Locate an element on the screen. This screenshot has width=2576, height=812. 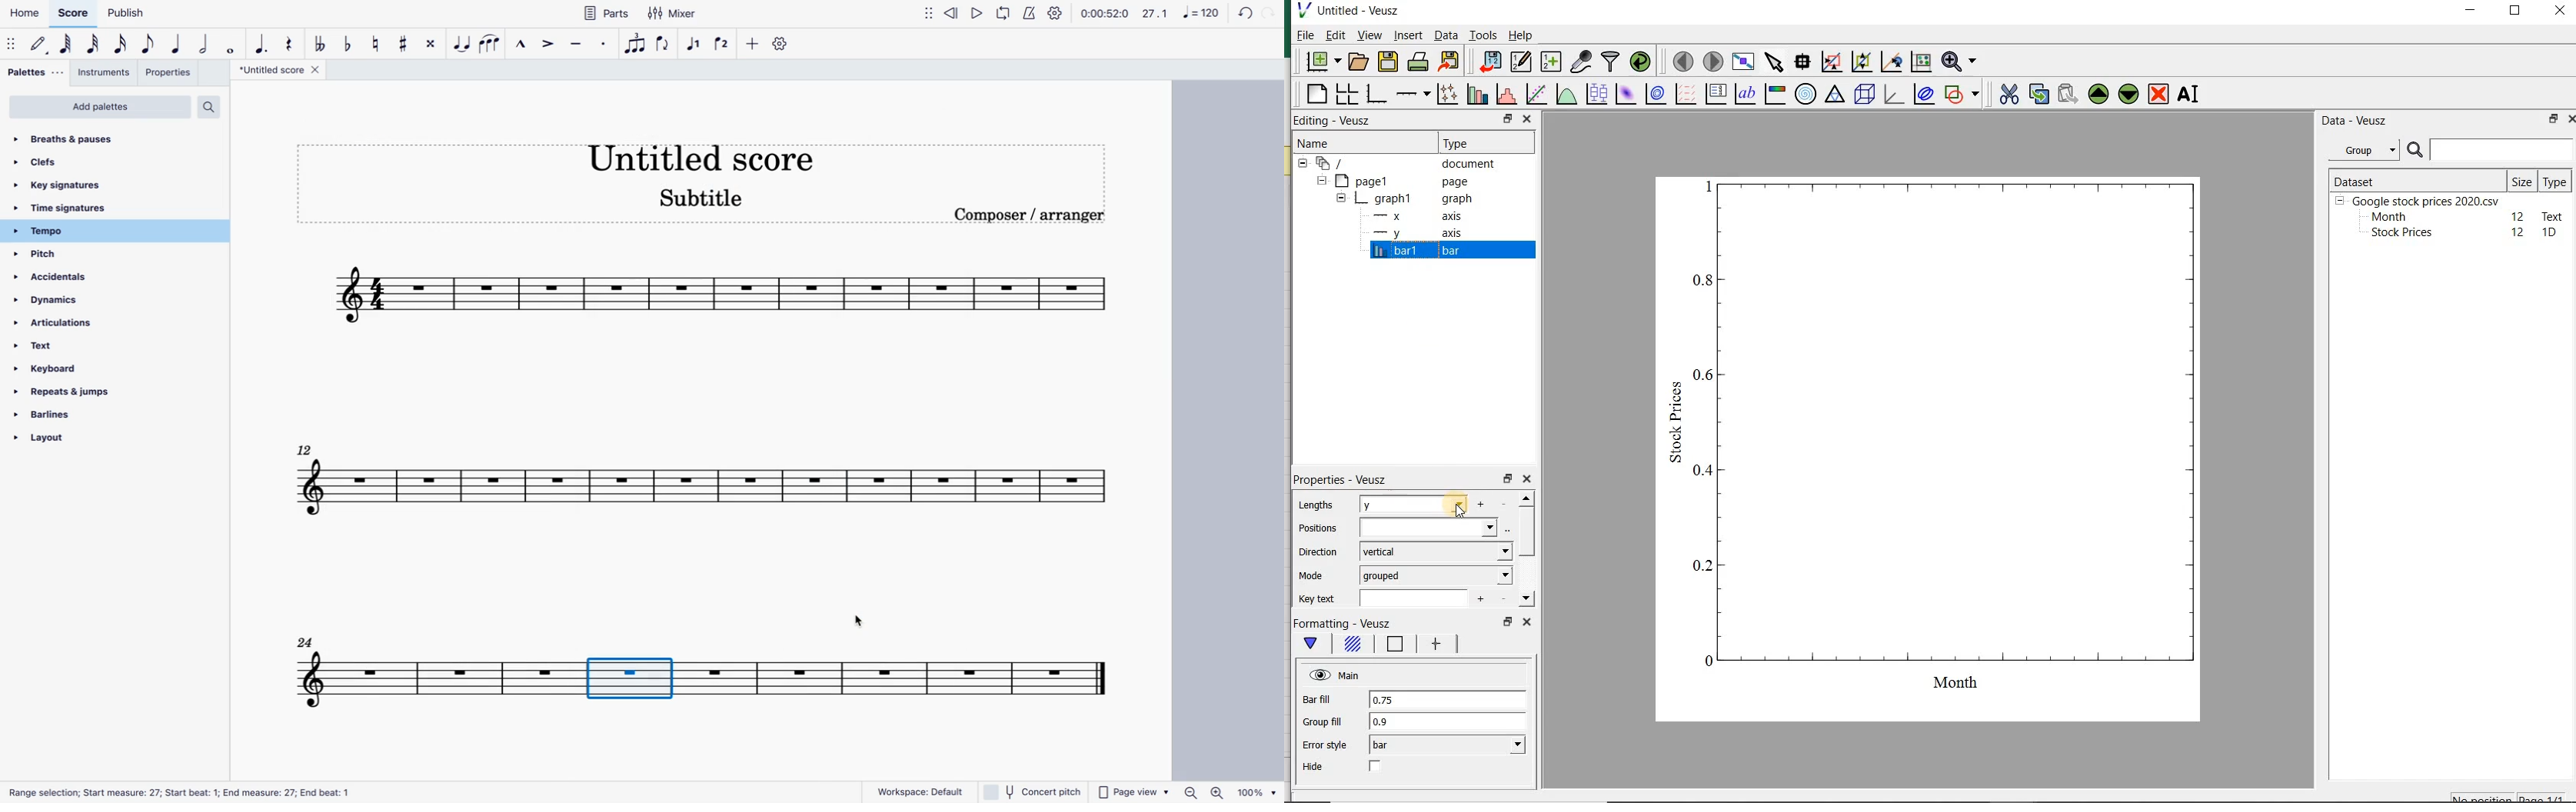
click or draw a rectangle to zoom graph axes is located at coordinates (1831, 62).